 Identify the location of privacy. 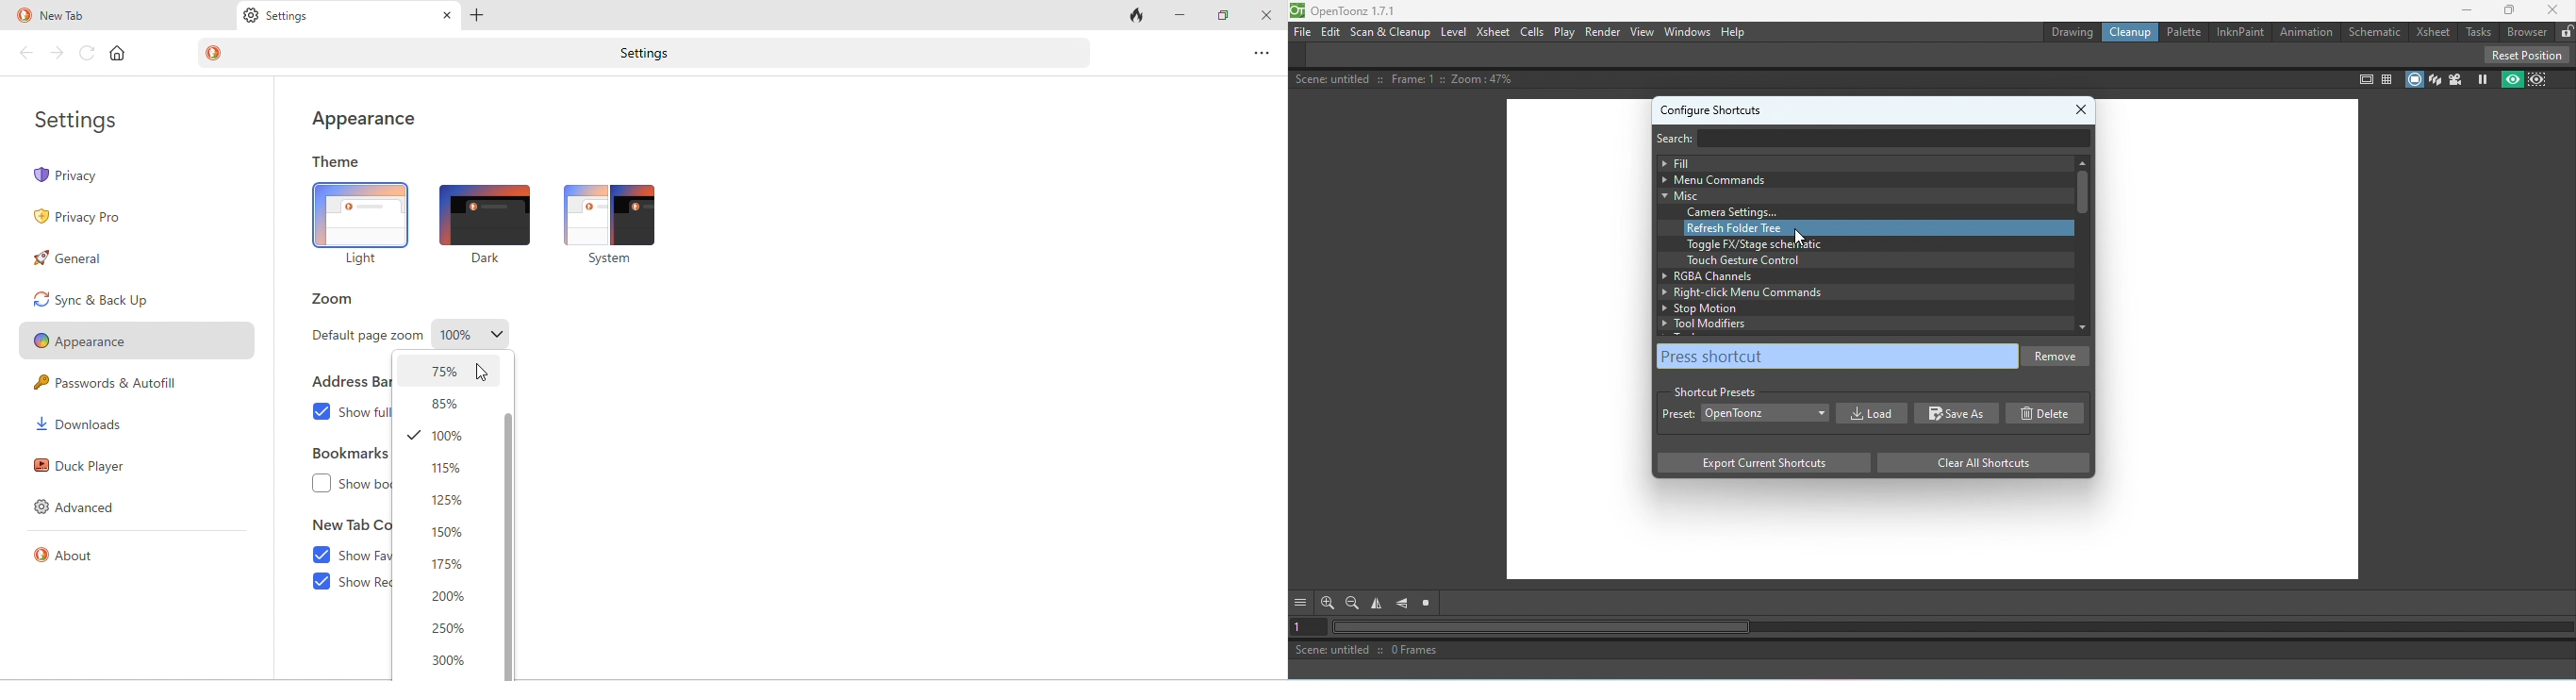
(139, 175).